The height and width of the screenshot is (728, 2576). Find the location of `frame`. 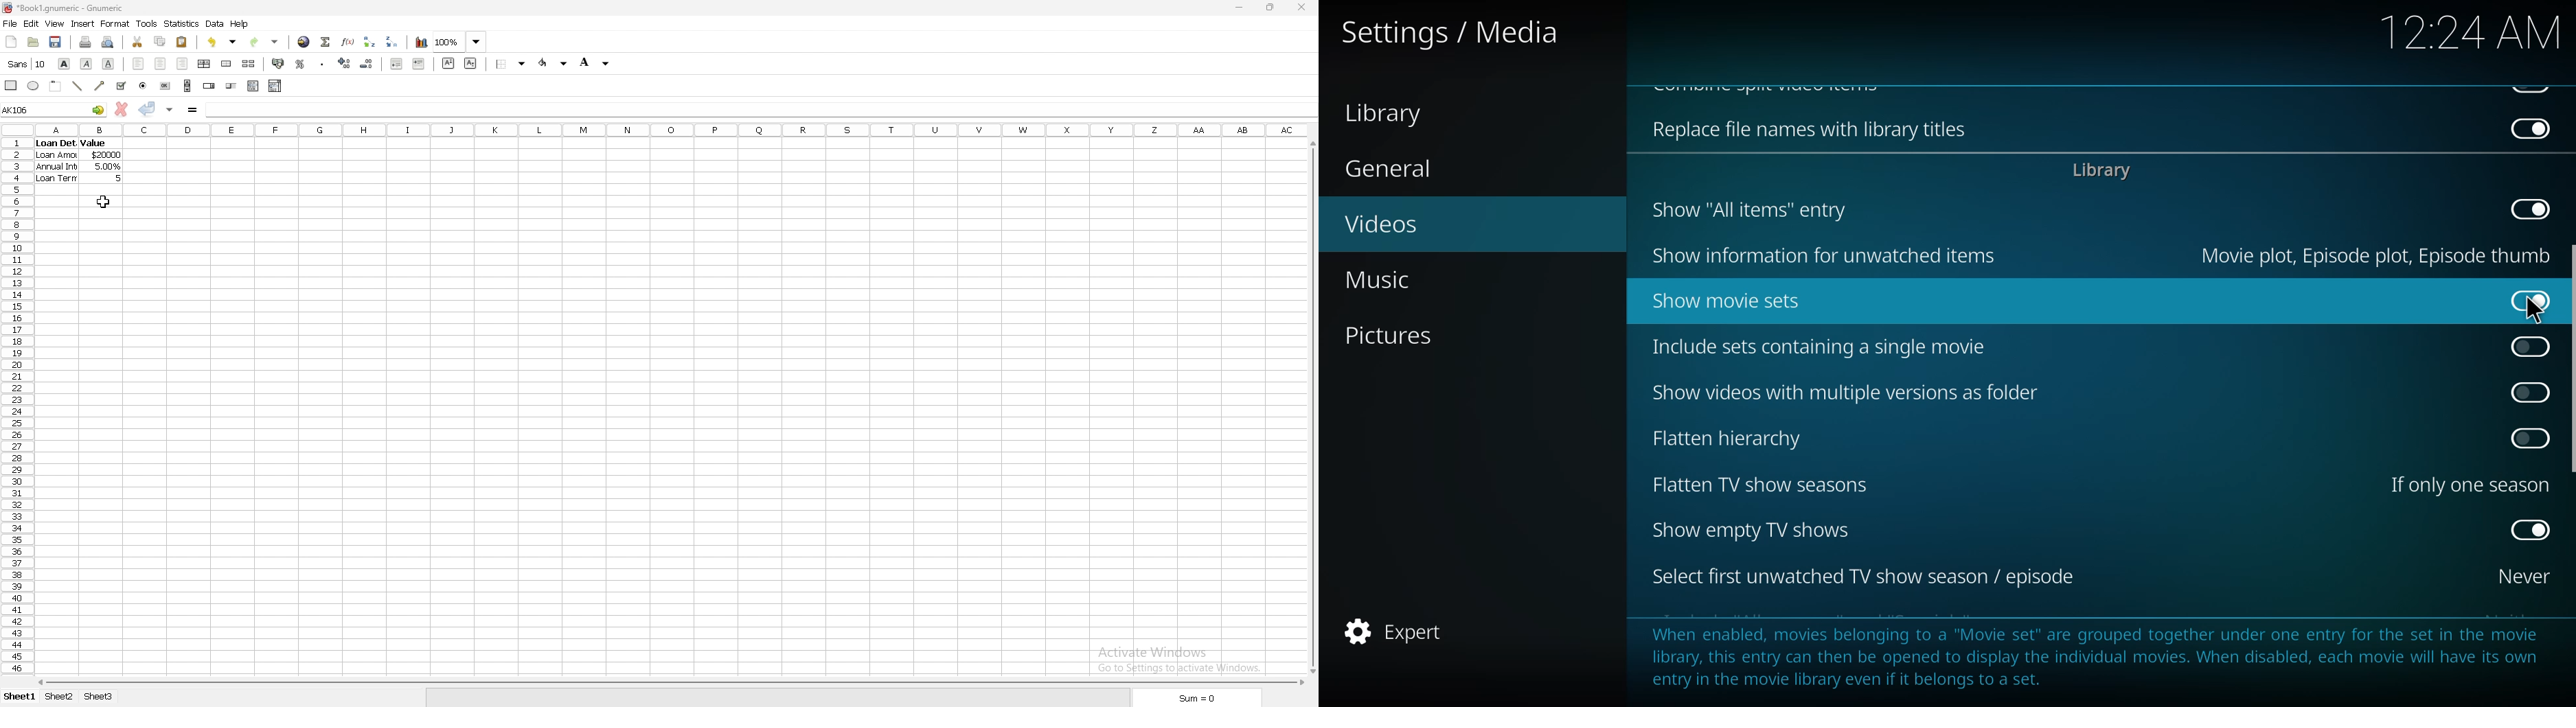

frame is located at coordinates (56, 86).